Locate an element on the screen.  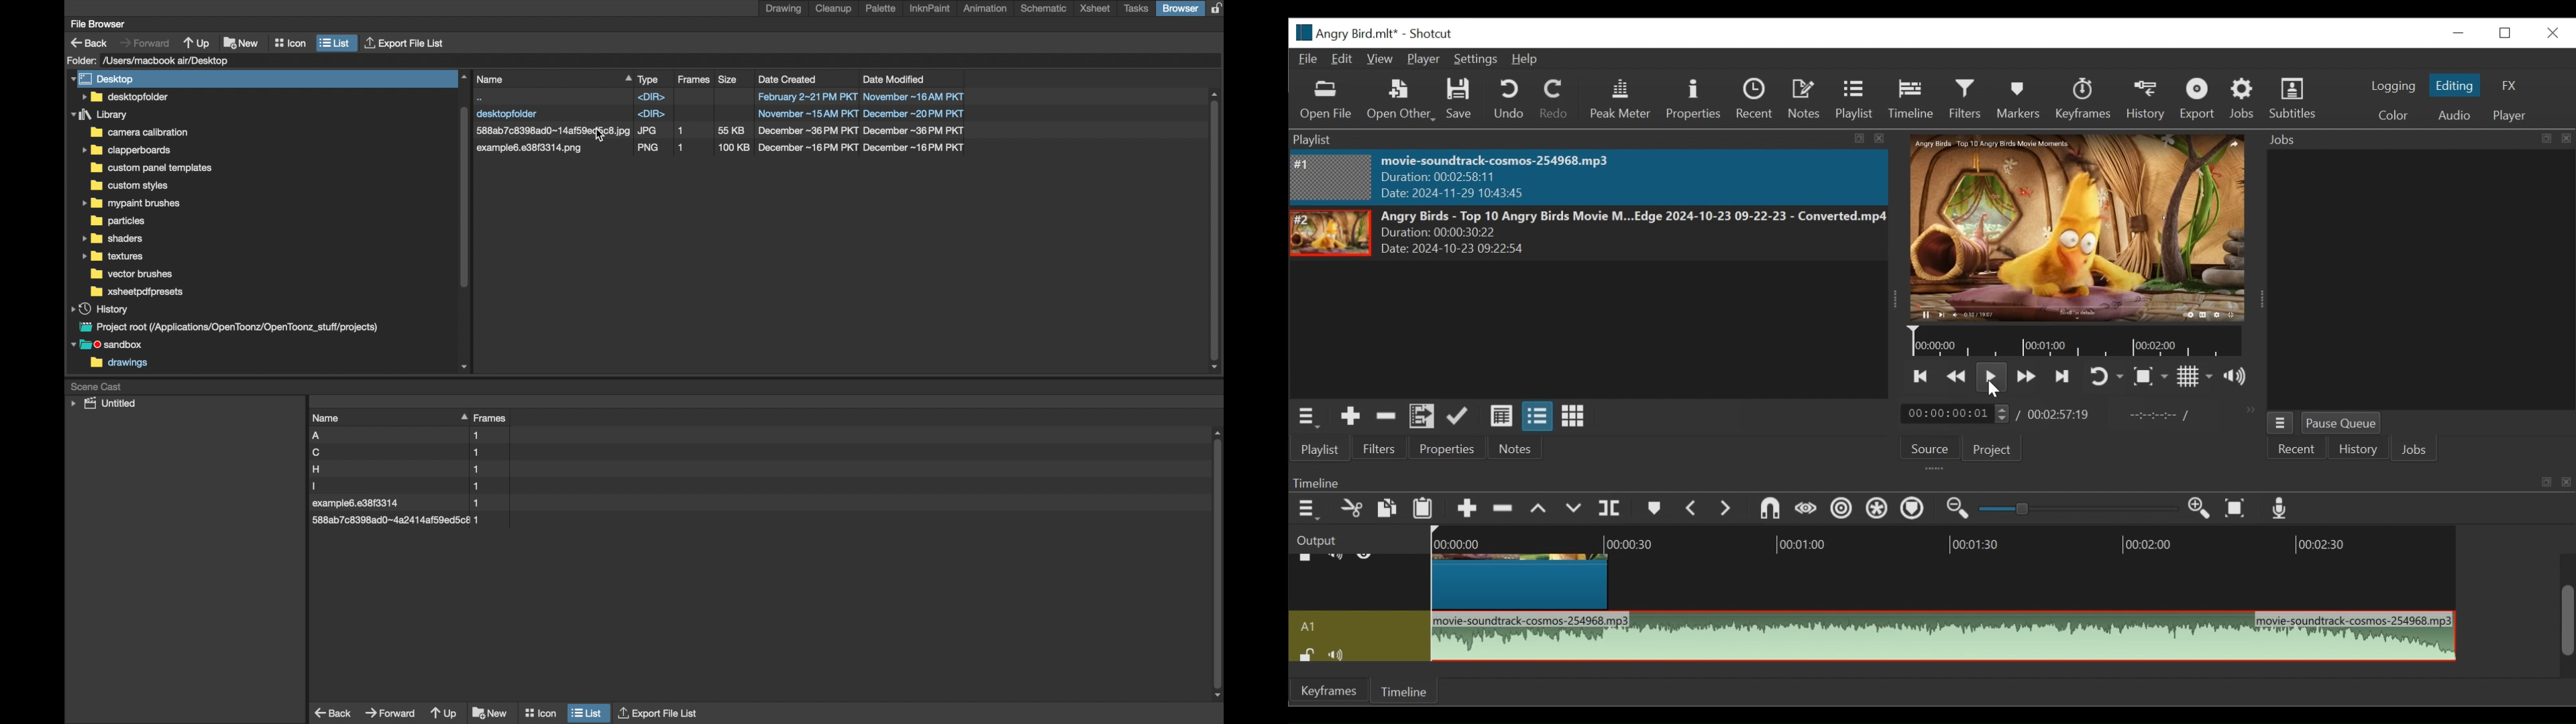
Lift is located at coordinates (1540, 509).